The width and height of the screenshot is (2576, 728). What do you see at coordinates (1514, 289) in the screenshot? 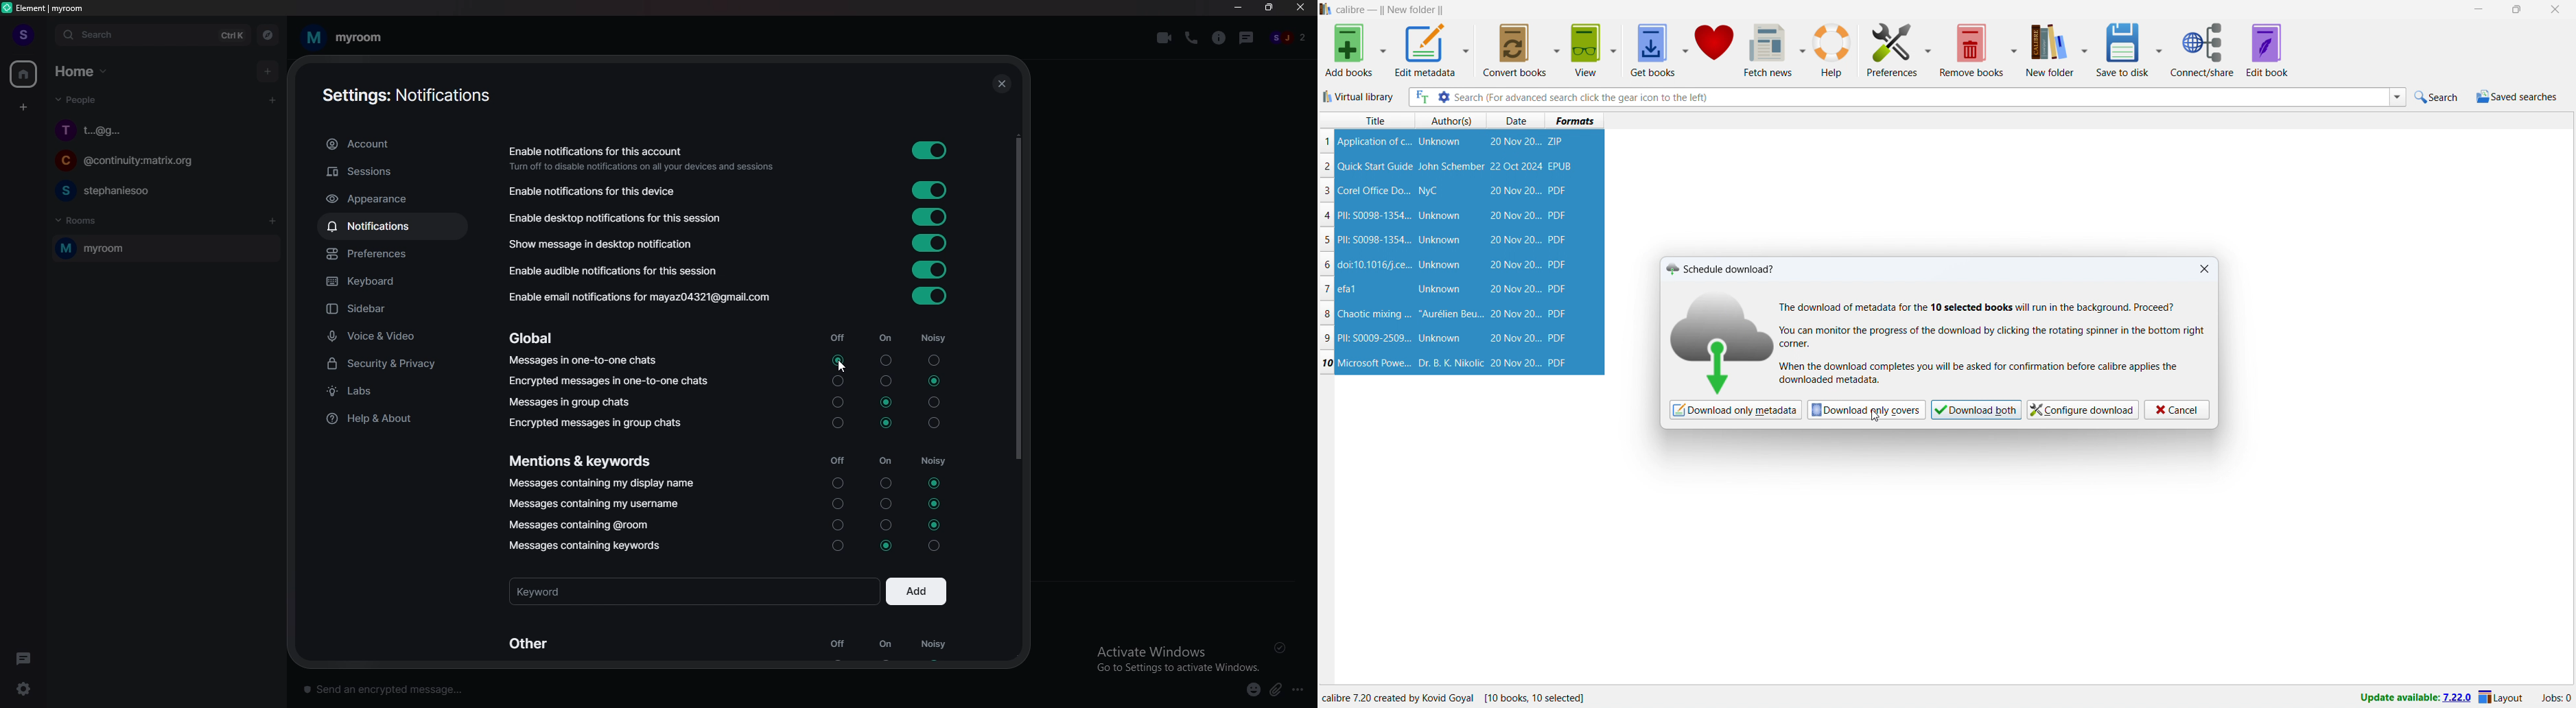
I see `20 Nov 20...` at bounding box center [1514, 289].